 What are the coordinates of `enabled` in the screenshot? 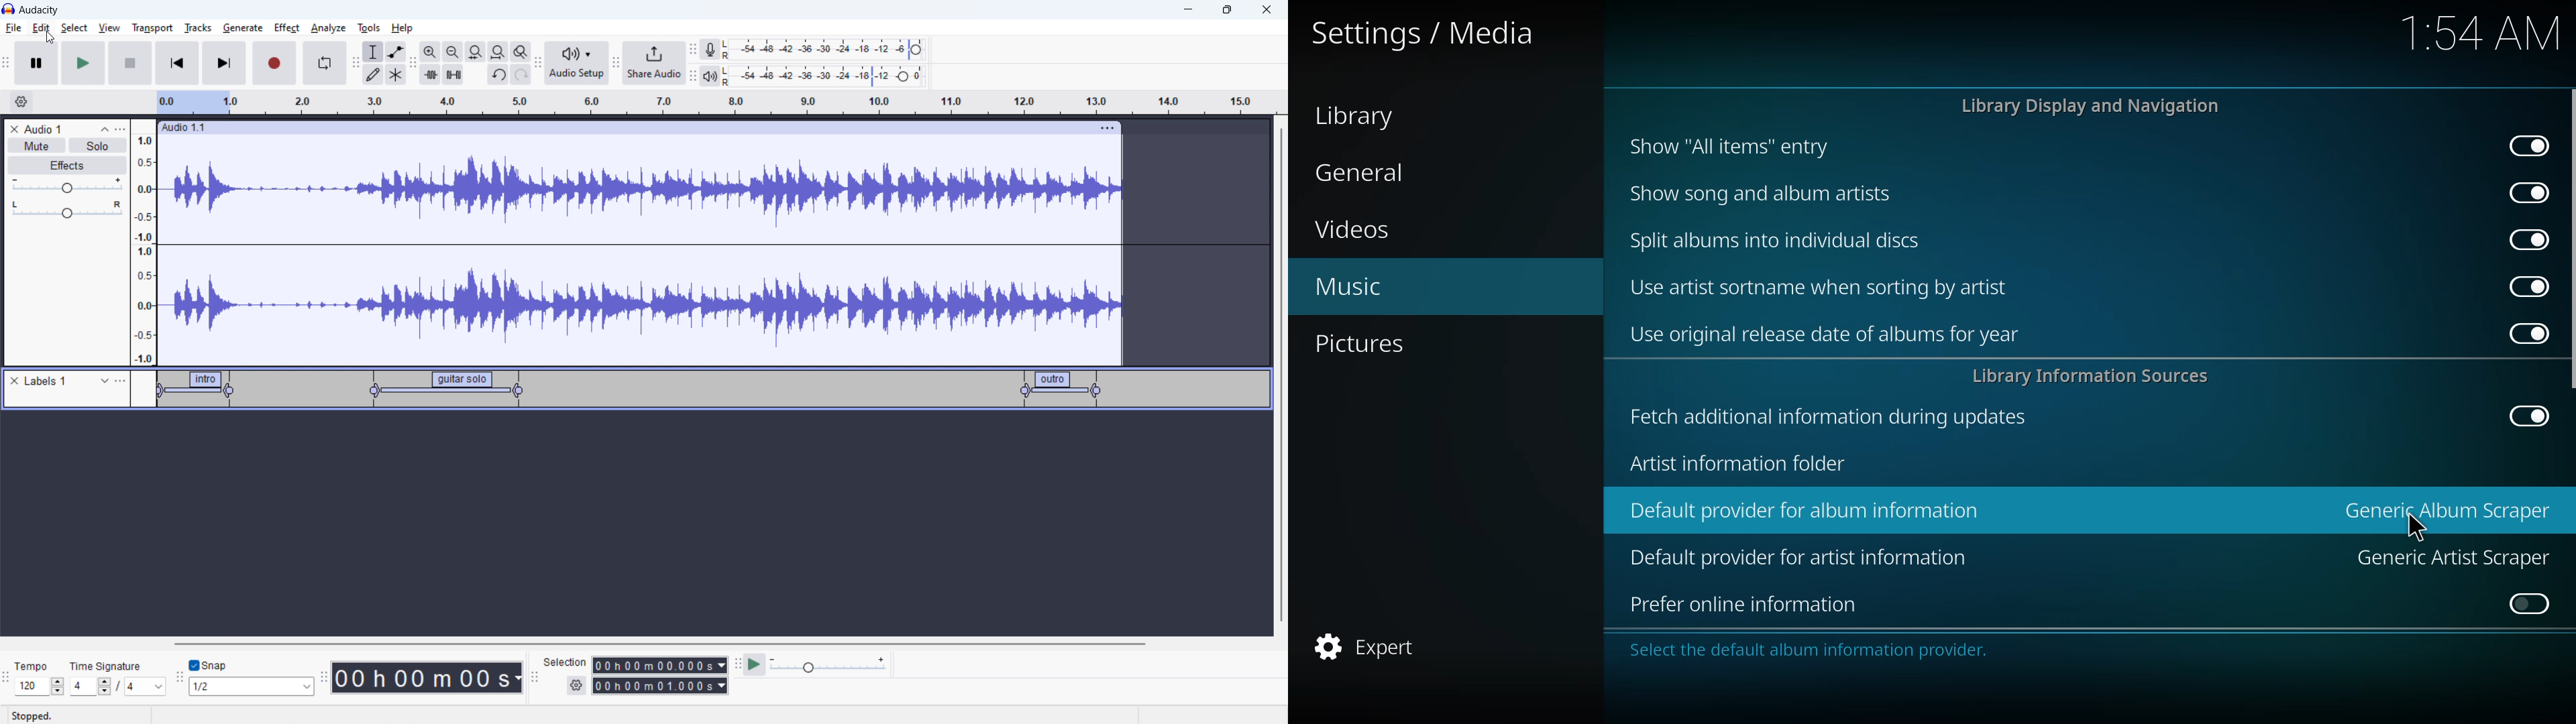 It's located at (2526, 286).